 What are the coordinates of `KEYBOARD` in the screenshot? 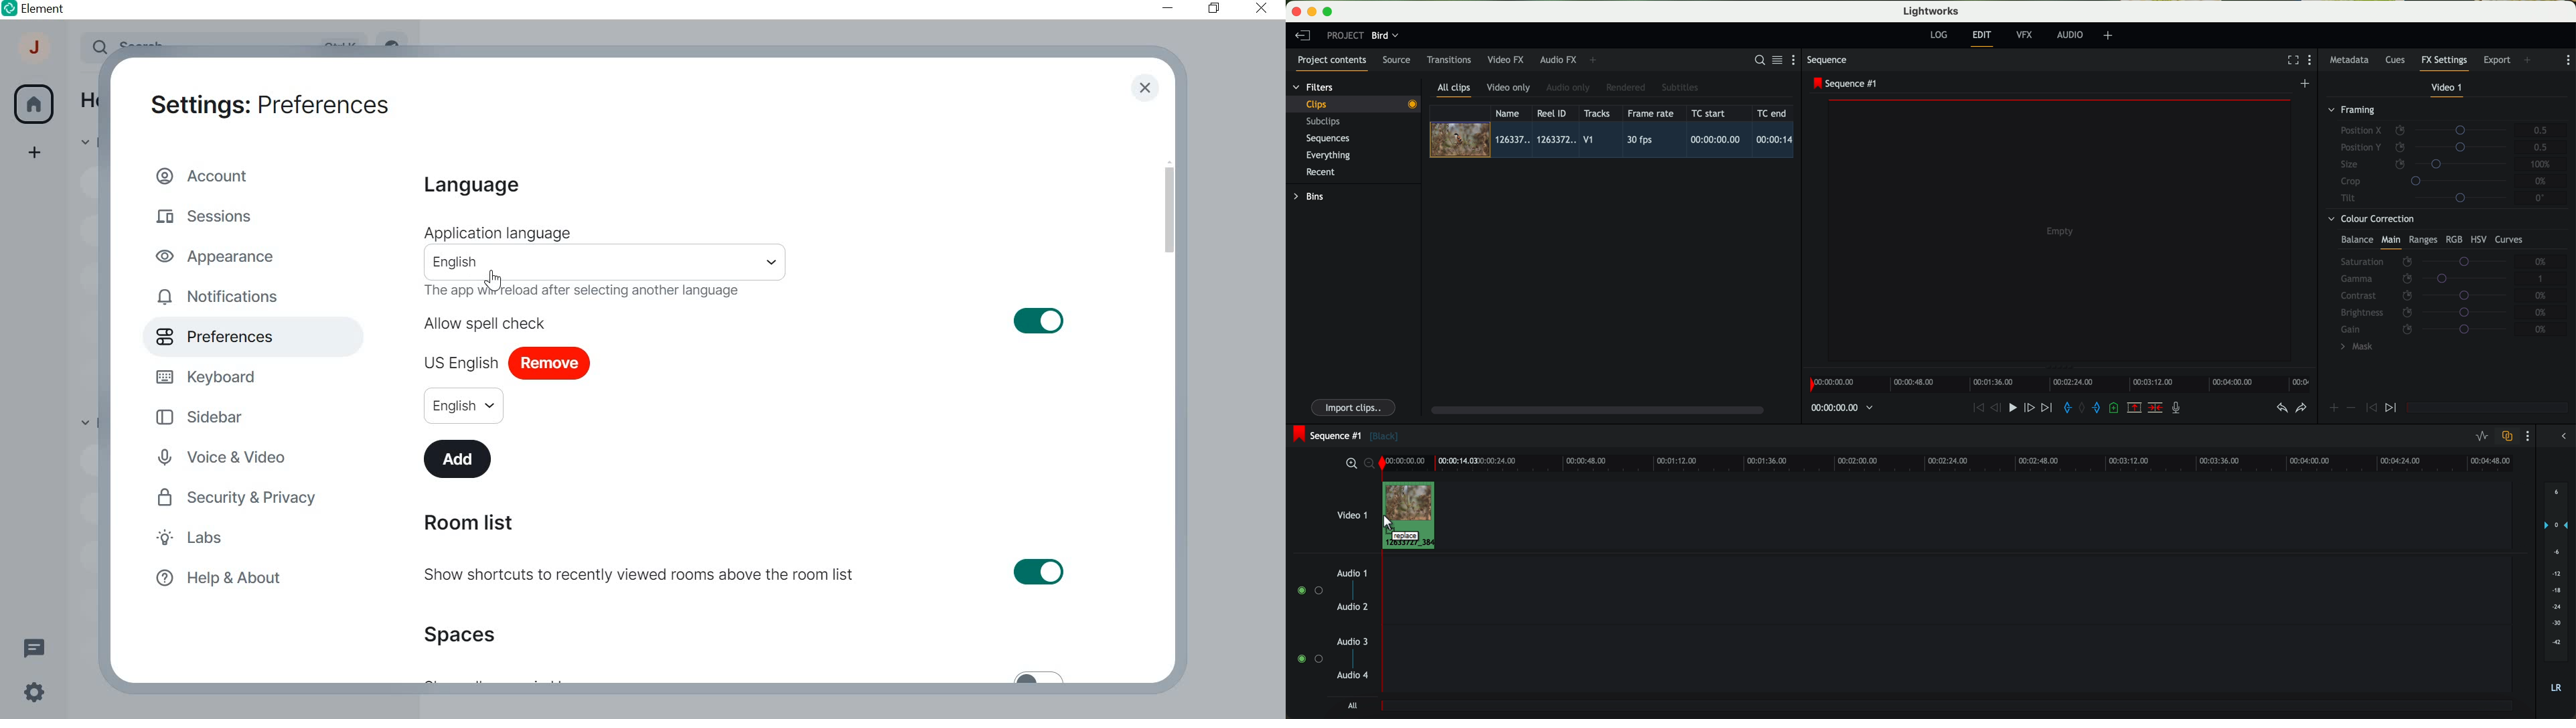 It's located at (210, 375).